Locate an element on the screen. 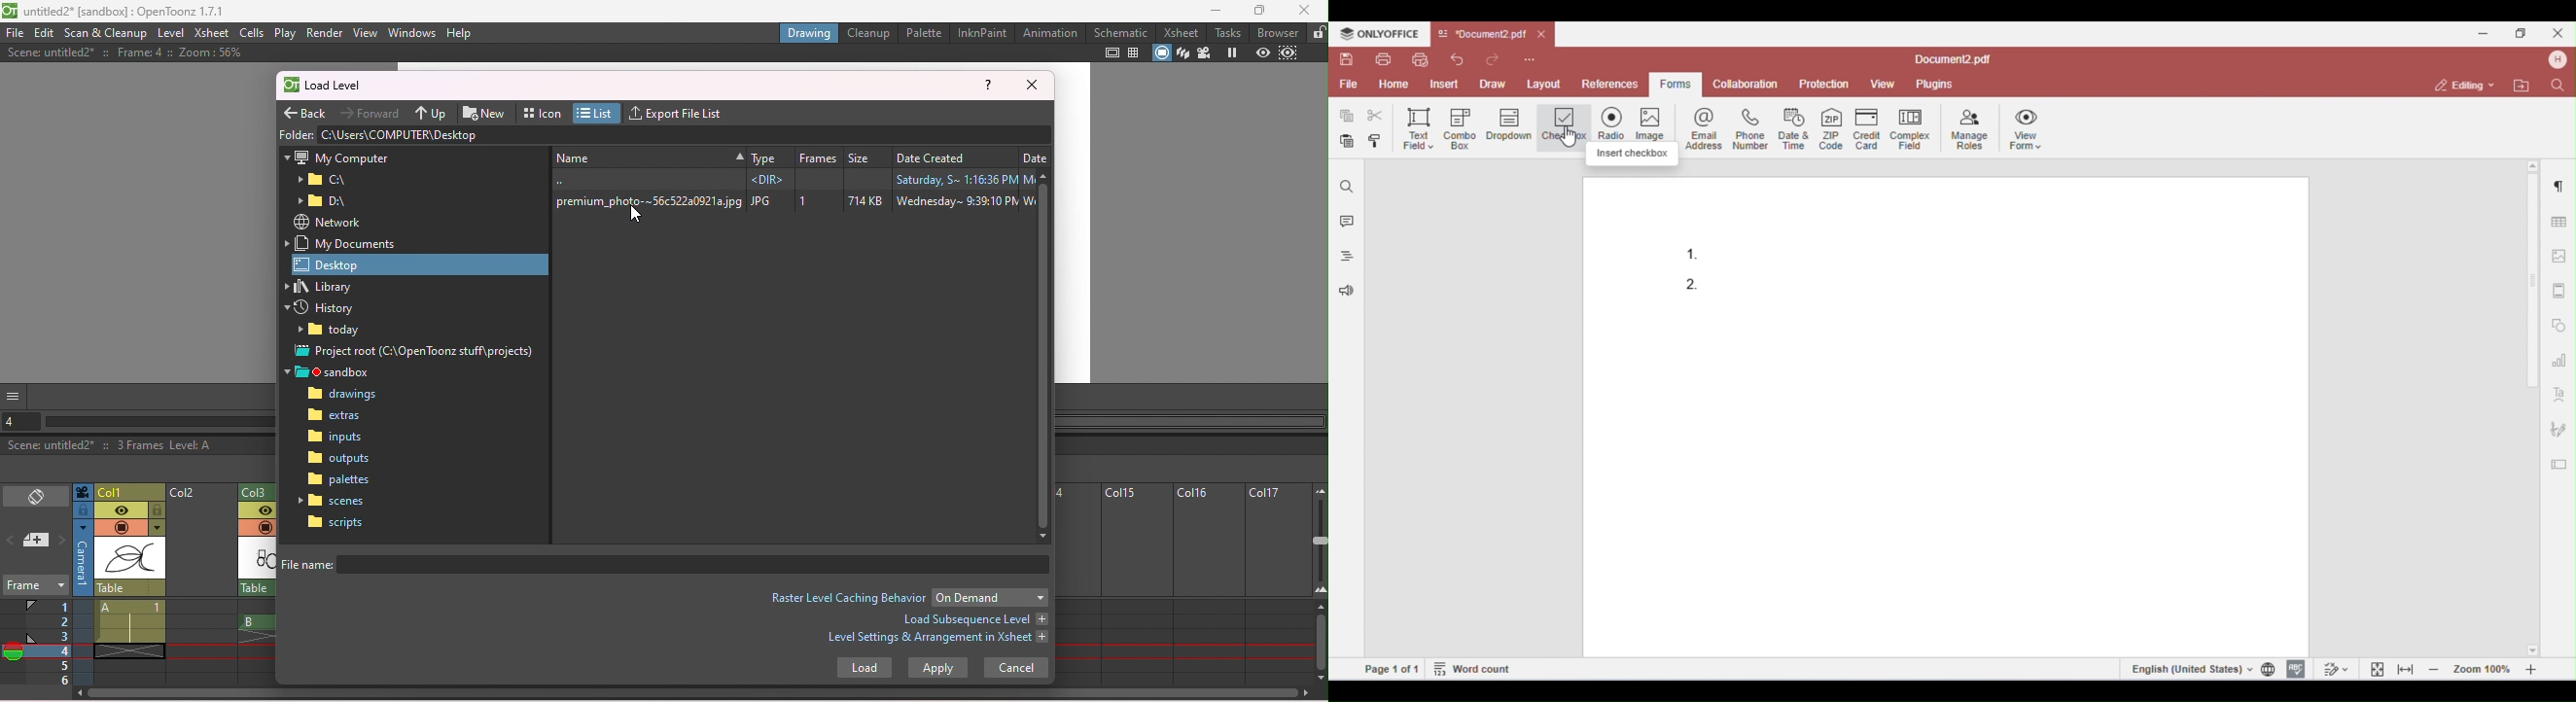 This screenshot has height=728, width=2576. Raster level caching behvior is located at coordinates (848, 597).